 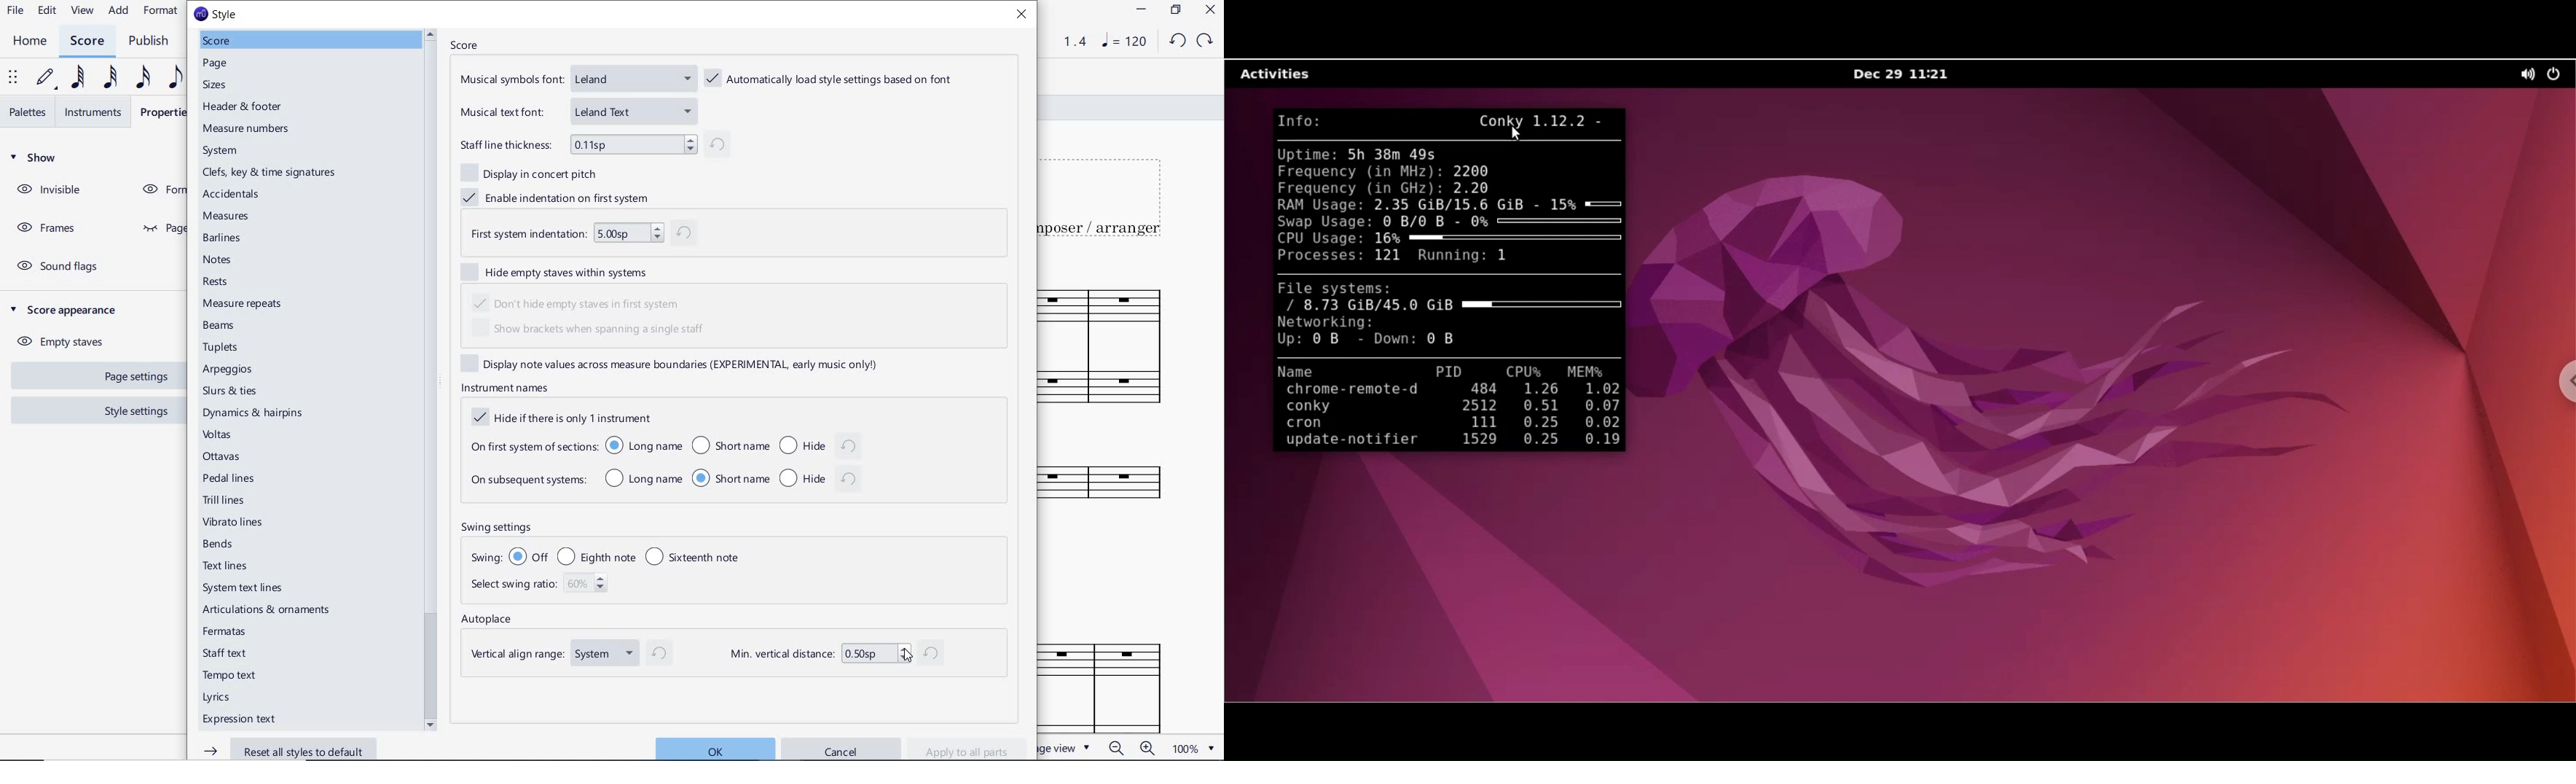 What do you see at coordinates (15, 11) in the screenshot?
I see `FILE` at bounding box center [15, 11].